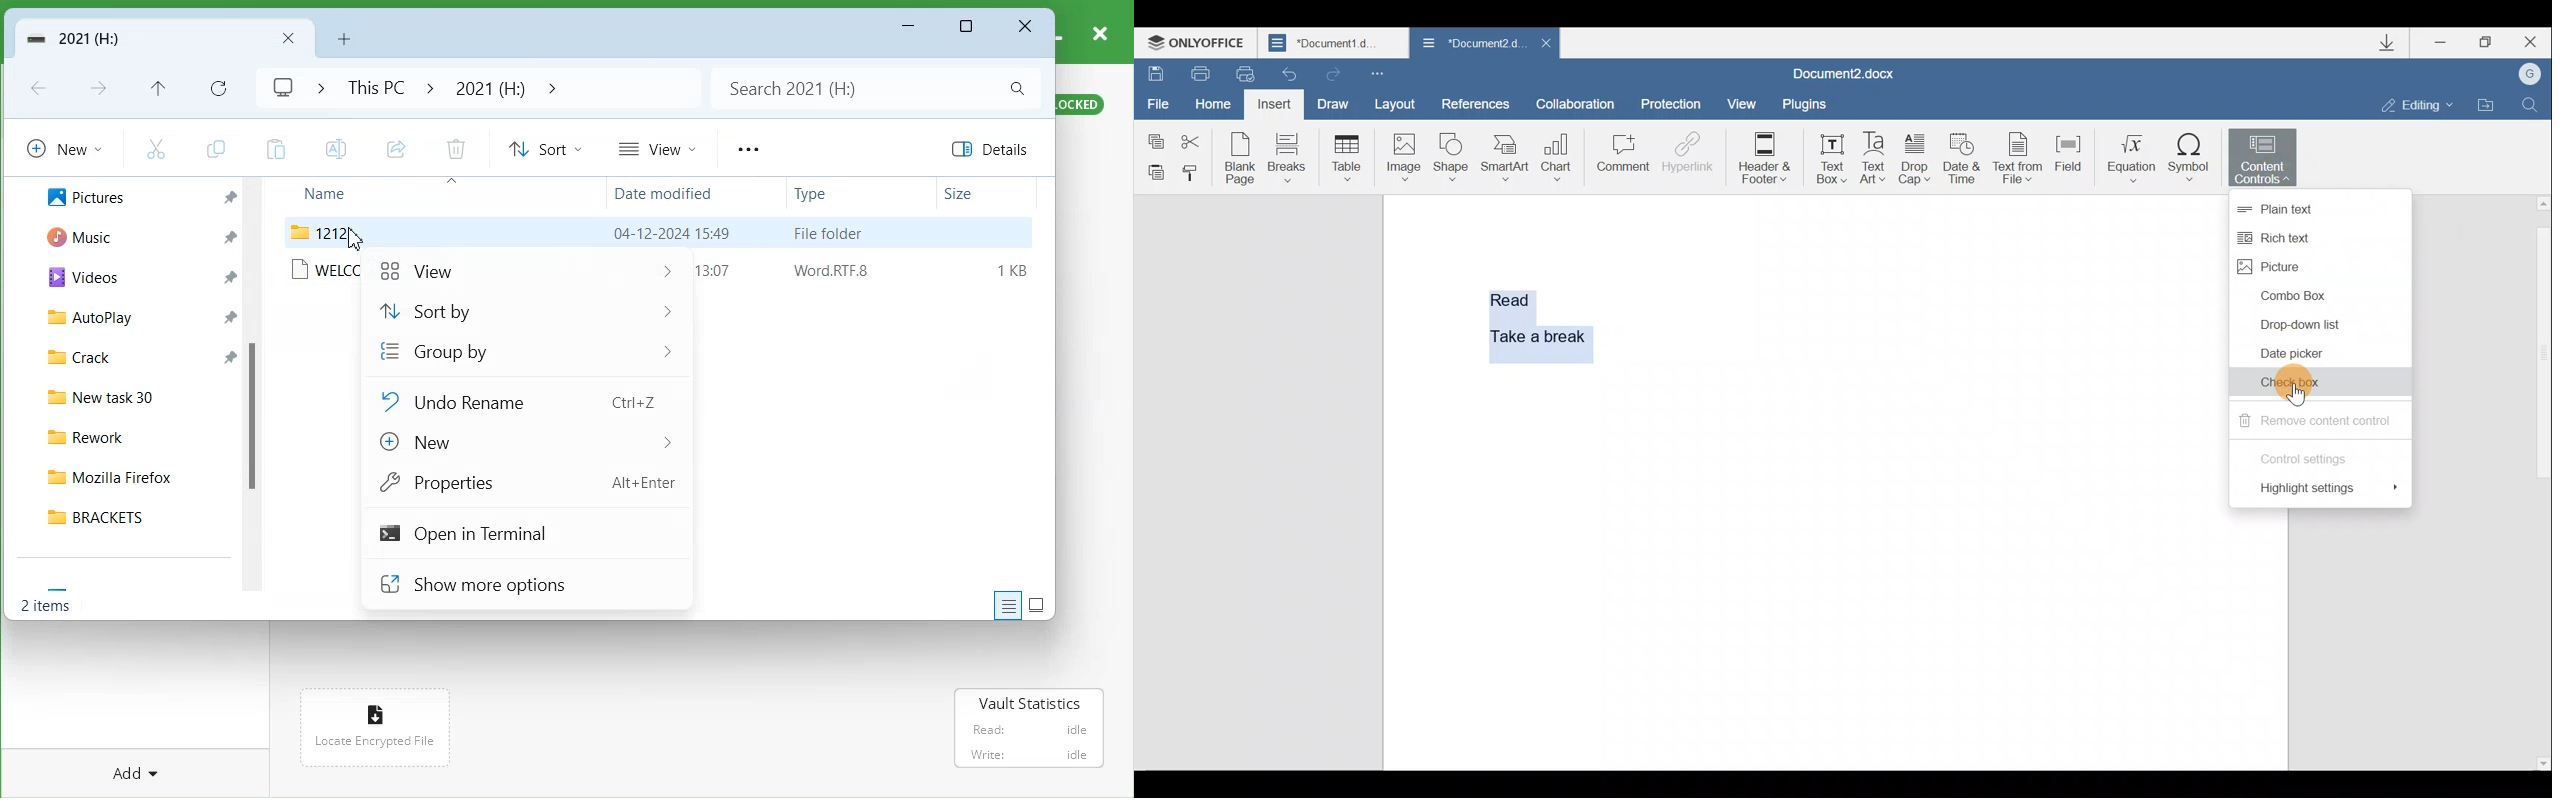 Image resolution: width=2576 pixels, height=812 pixels. I want to click on Image, so click(1403, 157).